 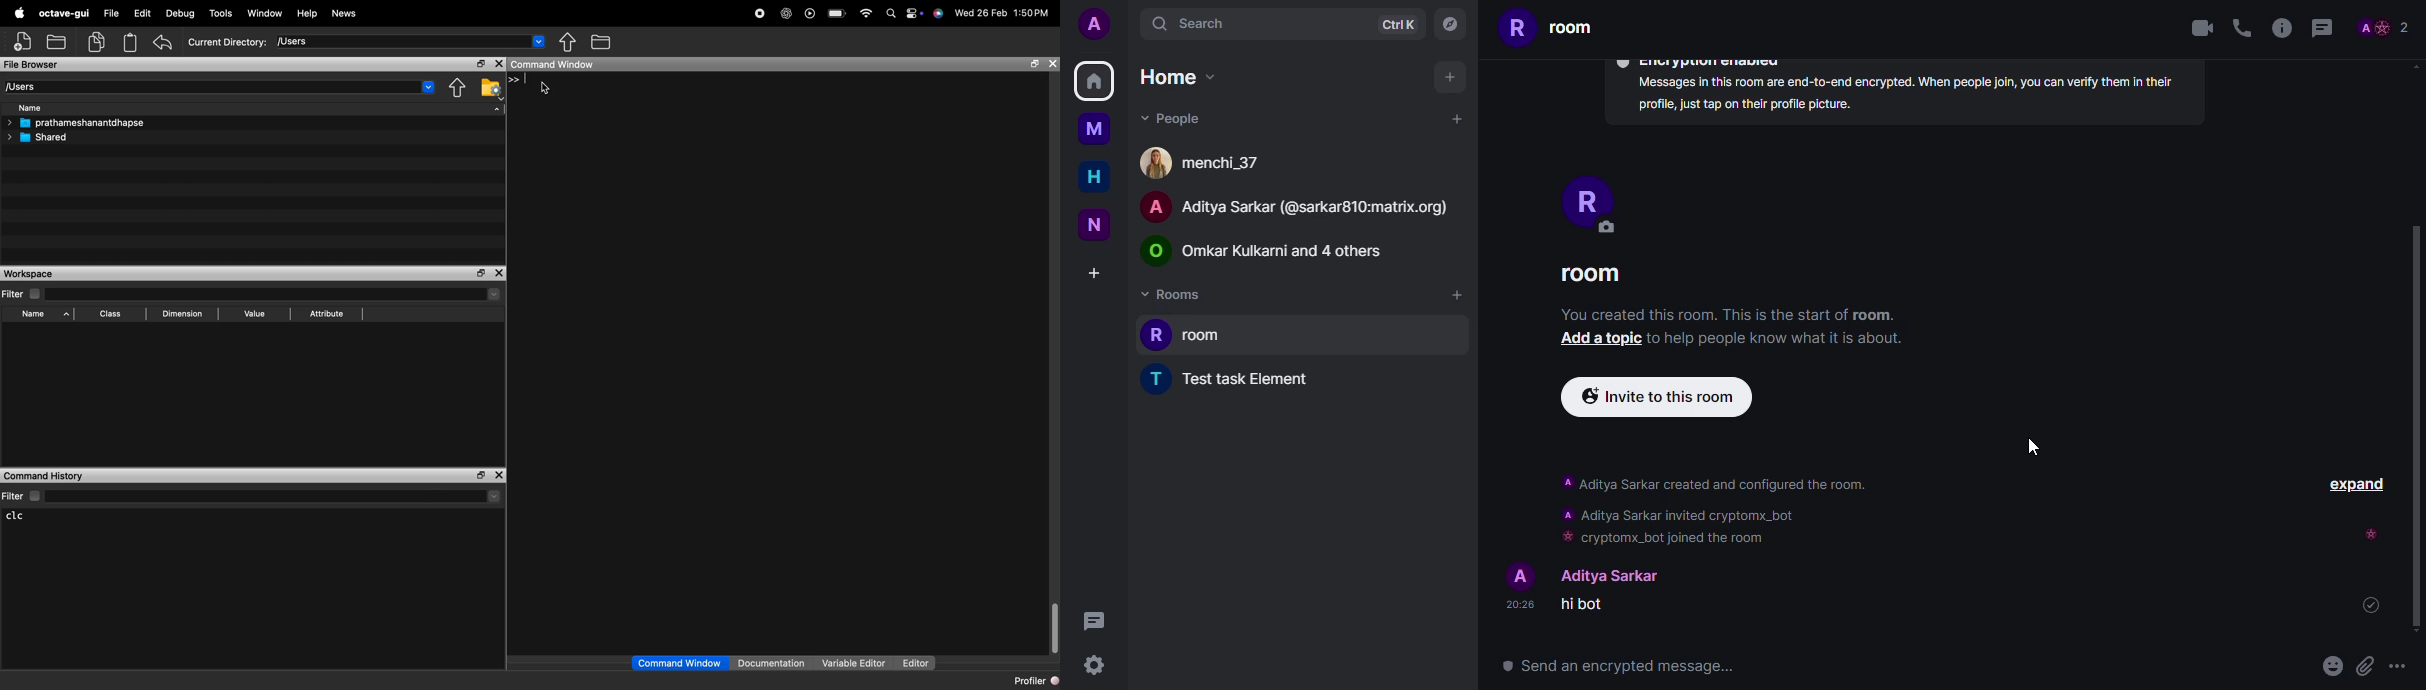 What do you see at coordinates (2366, 663) in the screenshot?
I see `attach` at bounding box center [2366, 663].